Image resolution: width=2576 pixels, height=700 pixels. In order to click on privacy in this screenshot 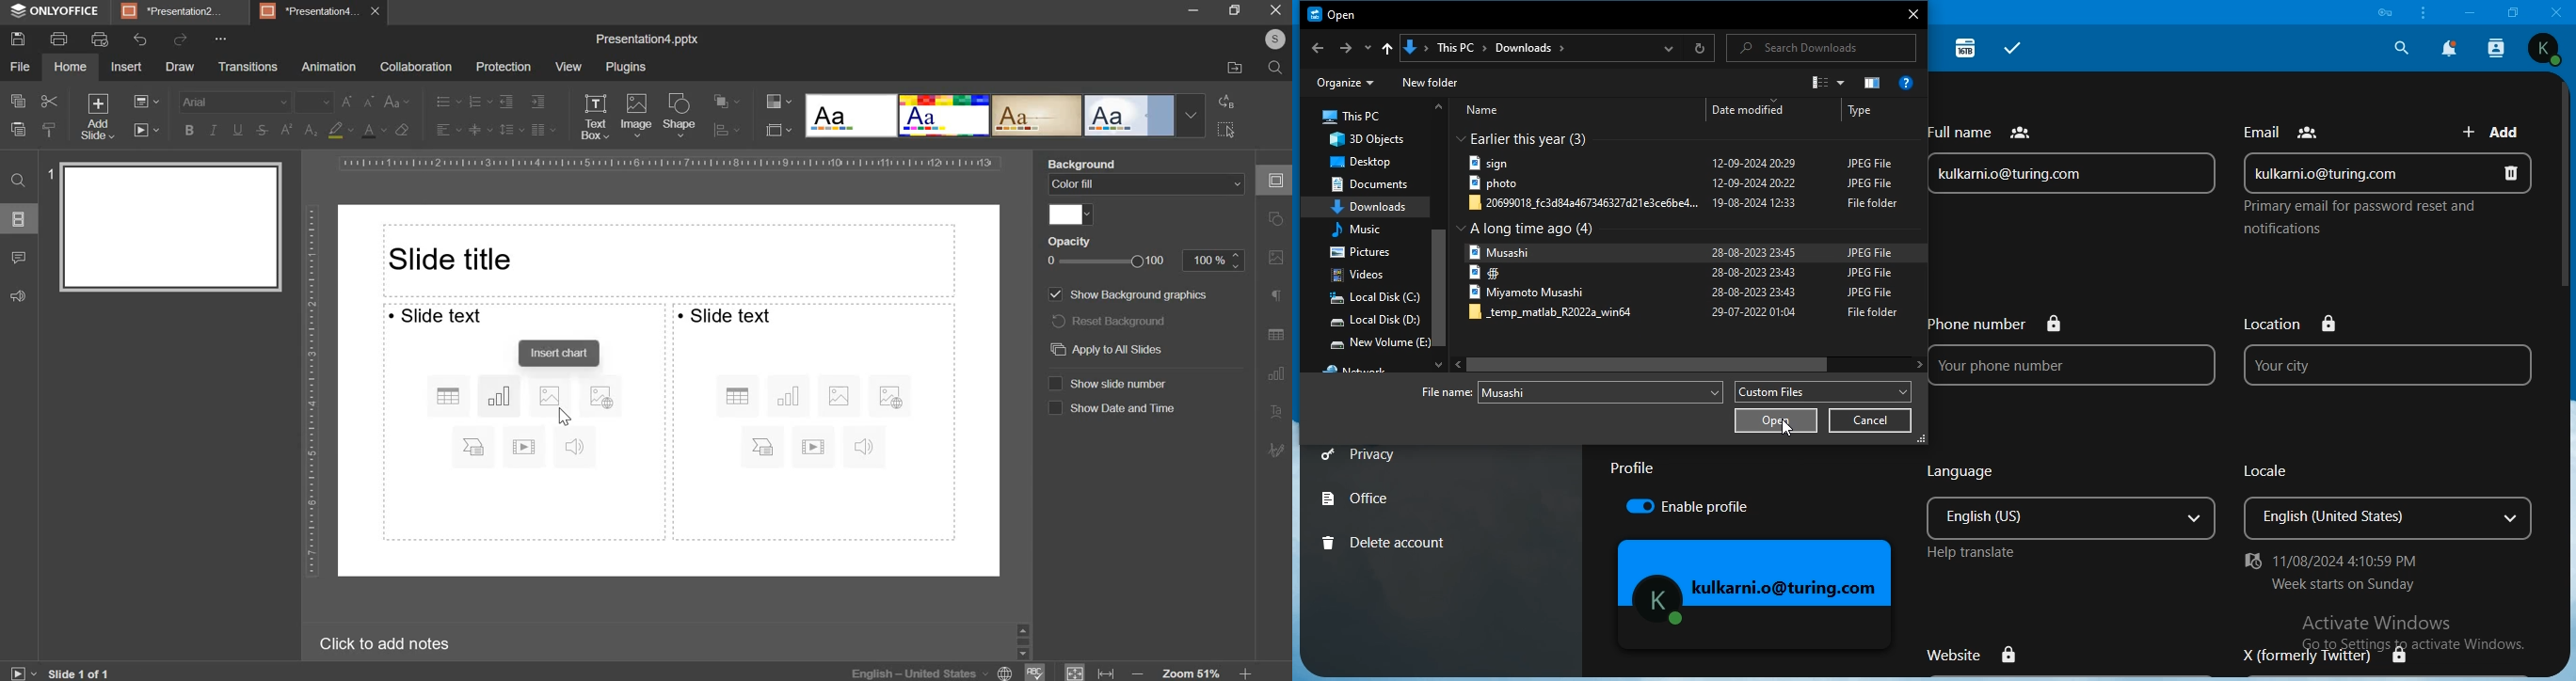, I will do `click(1364, 455)`.